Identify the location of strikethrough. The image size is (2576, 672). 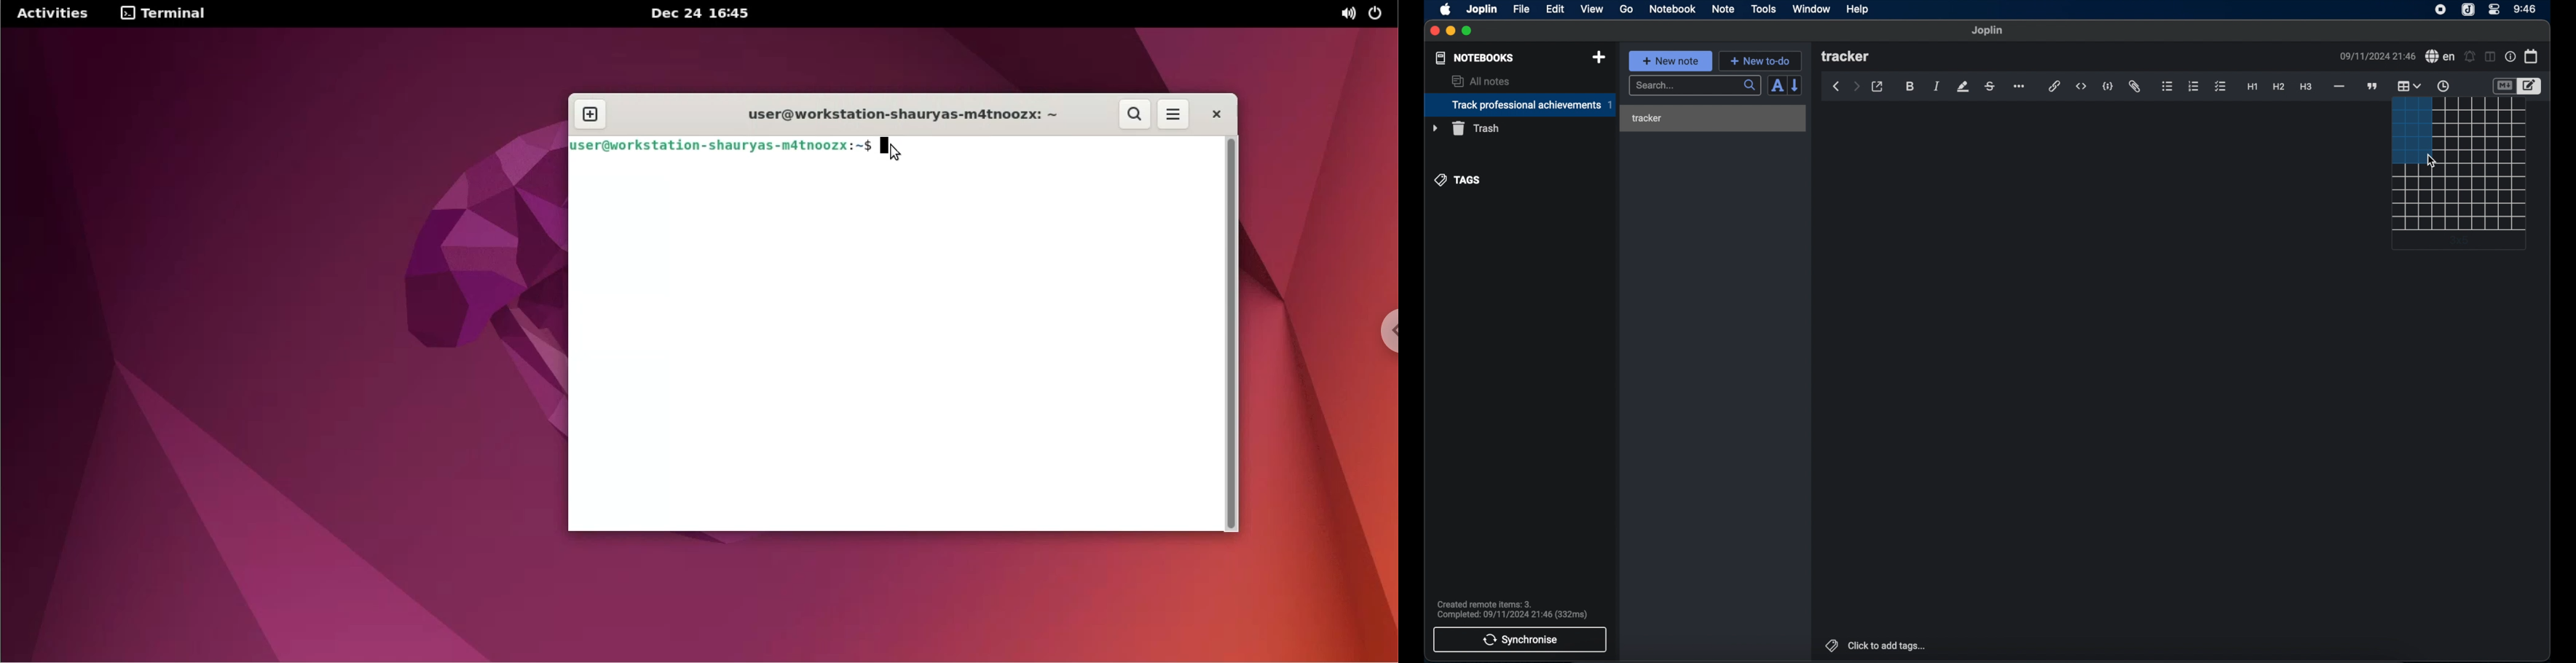
(1991, 86).